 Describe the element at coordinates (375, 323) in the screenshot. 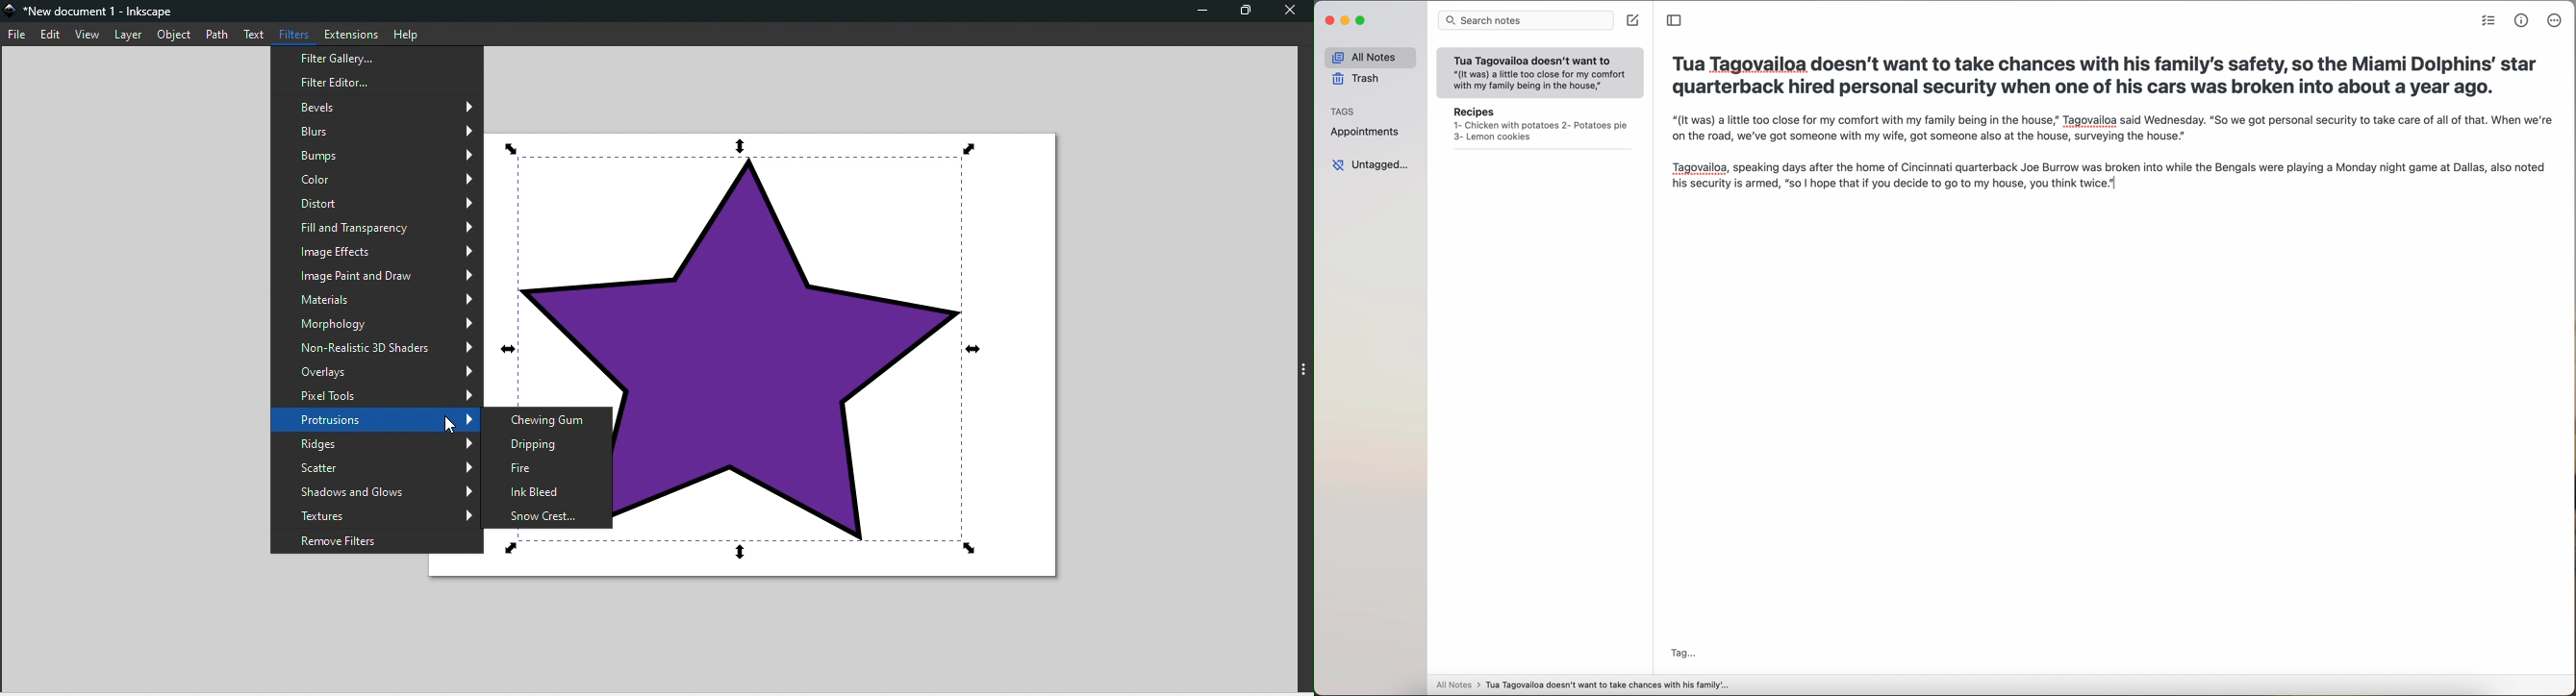

I see `Morphology` at that location.